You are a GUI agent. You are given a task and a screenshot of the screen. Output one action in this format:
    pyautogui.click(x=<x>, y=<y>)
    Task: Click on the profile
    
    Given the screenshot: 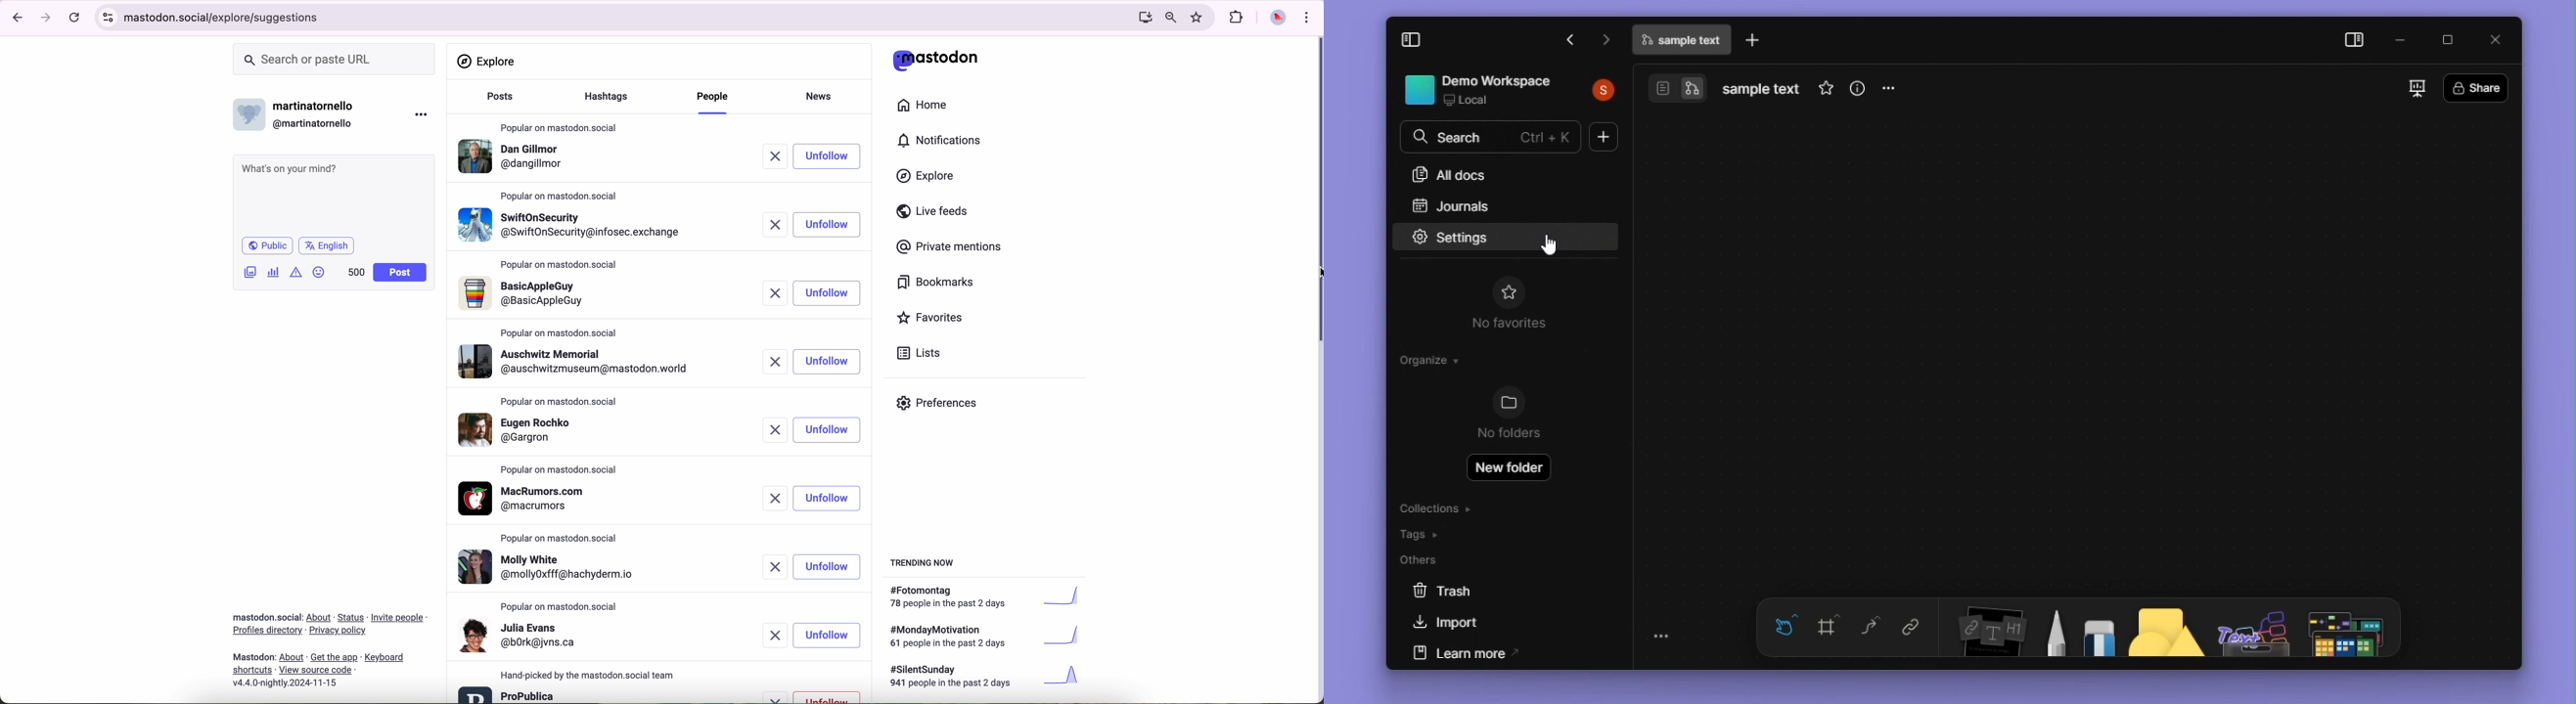 What is the action you would take?
    pyautogui.click(x=526, y=294)
    